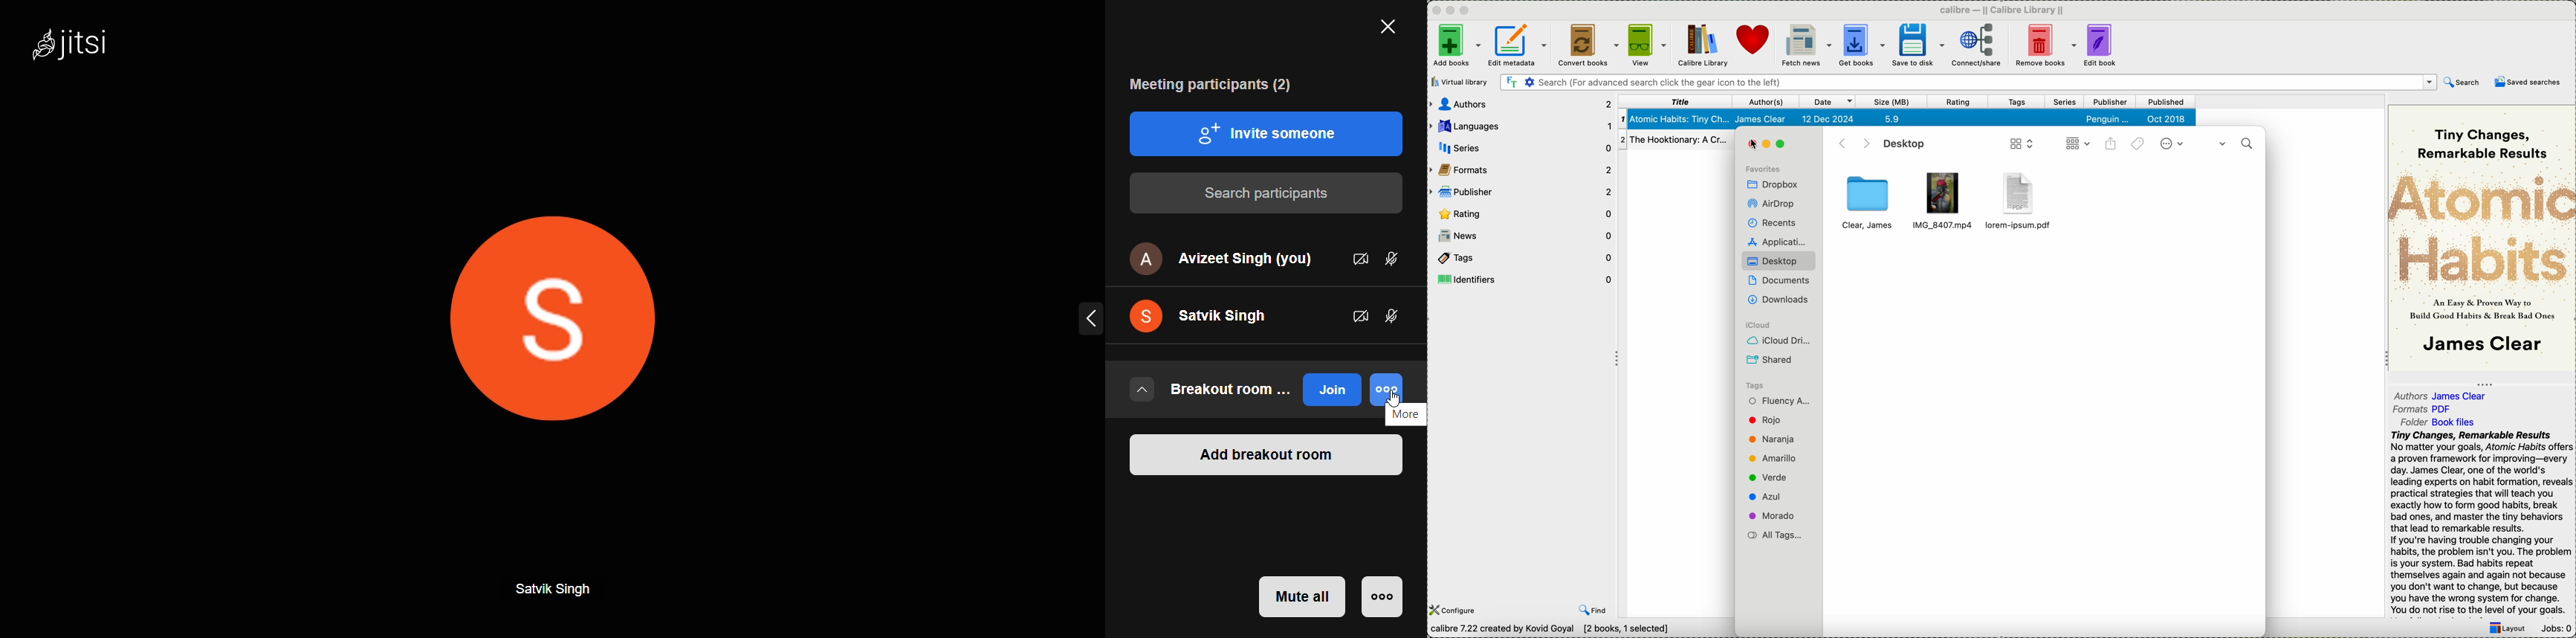 The width and height of the screenshot is (2576, 644). Describe the element at coordinates (1592, 611) in the screenshot. I see `find` at that location.